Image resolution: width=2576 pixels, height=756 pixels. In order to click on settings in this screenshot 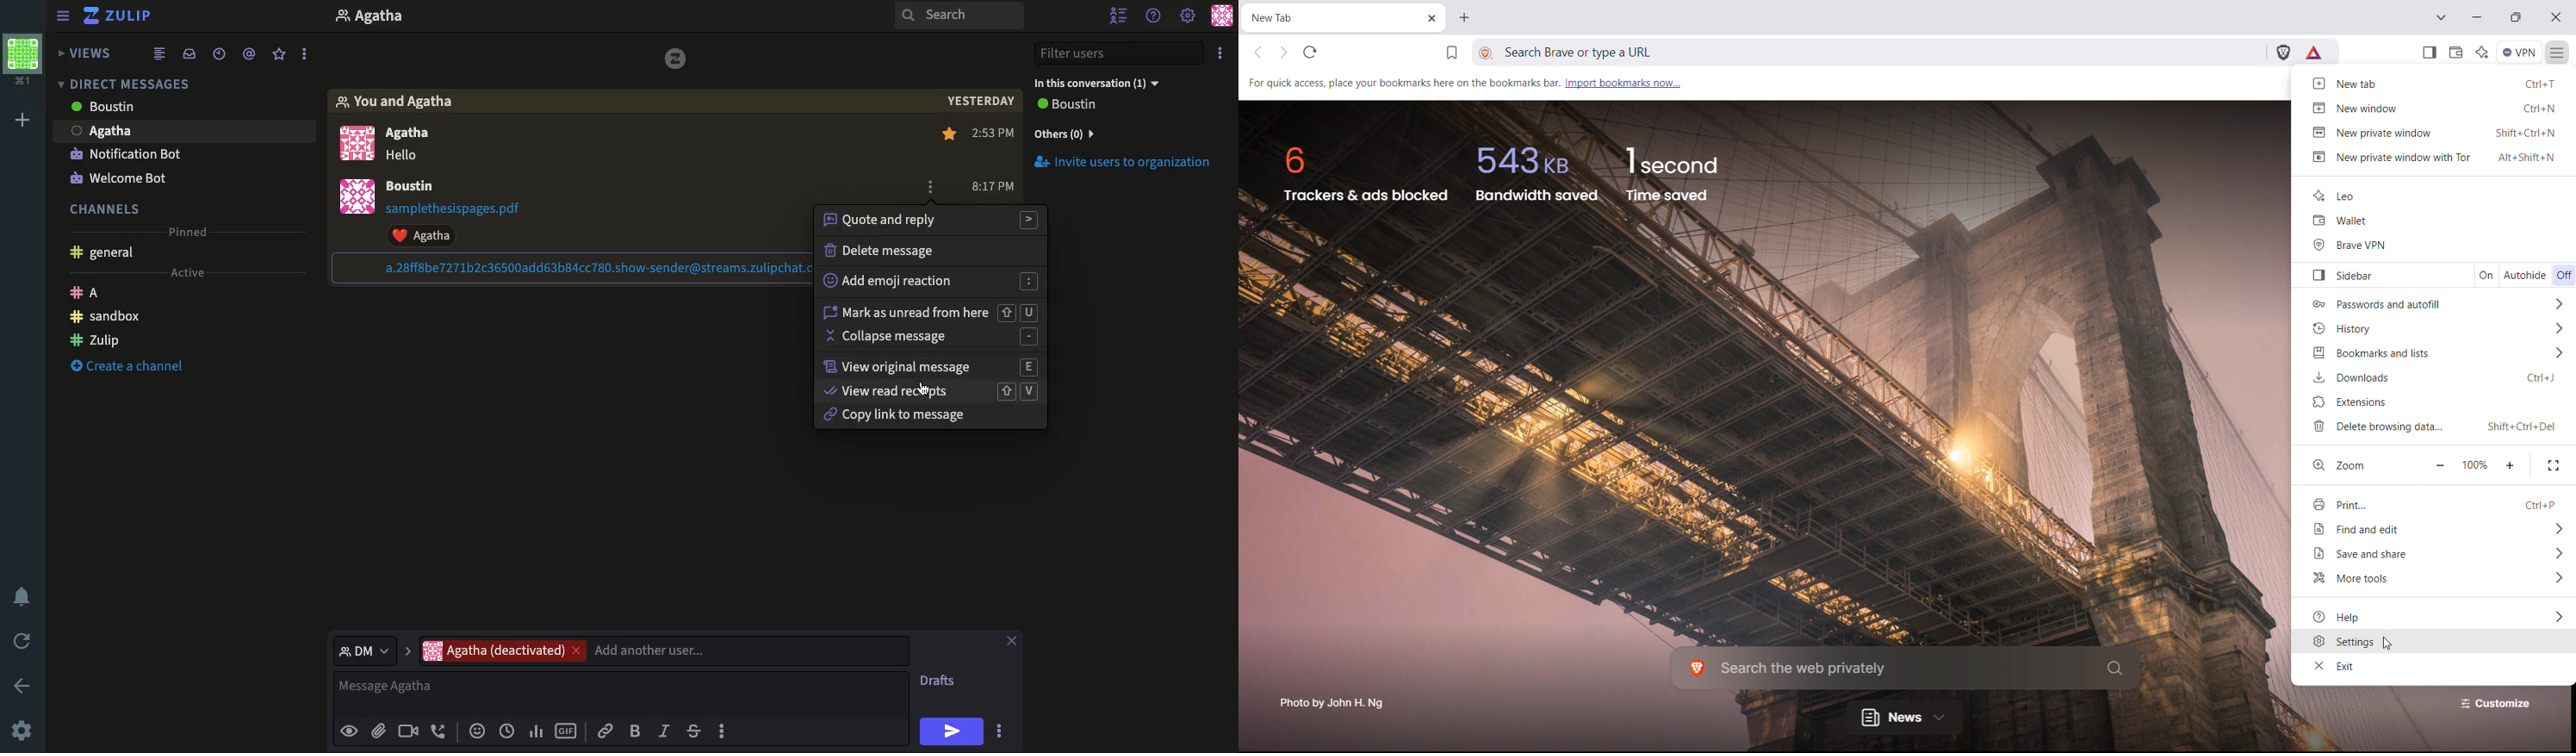, I will do `click(2437, 641)`.